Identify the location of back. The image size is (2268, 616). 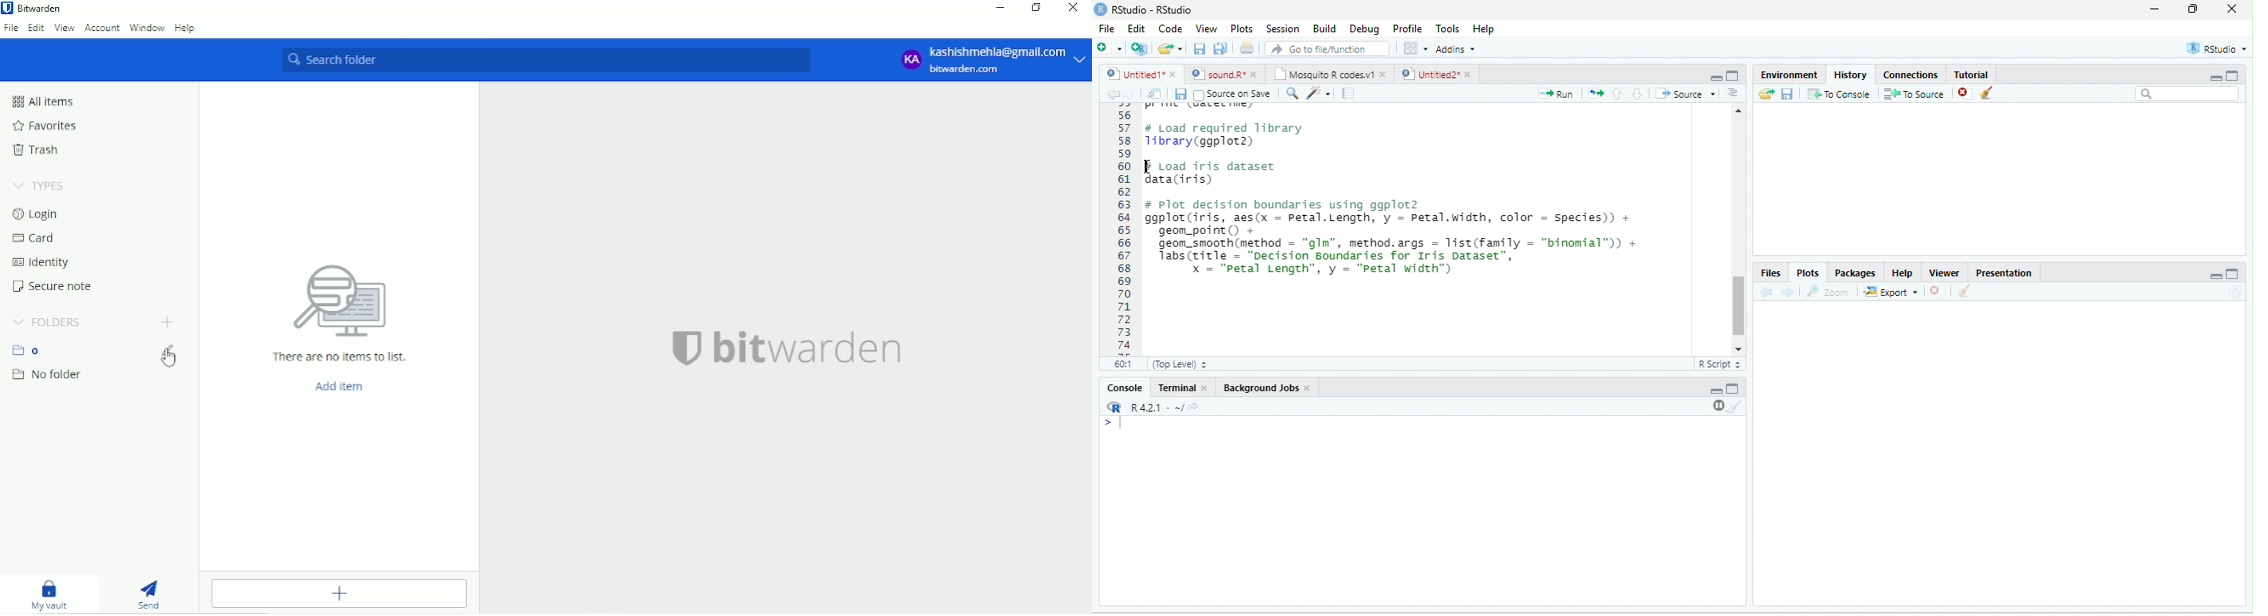
(1766, 293).